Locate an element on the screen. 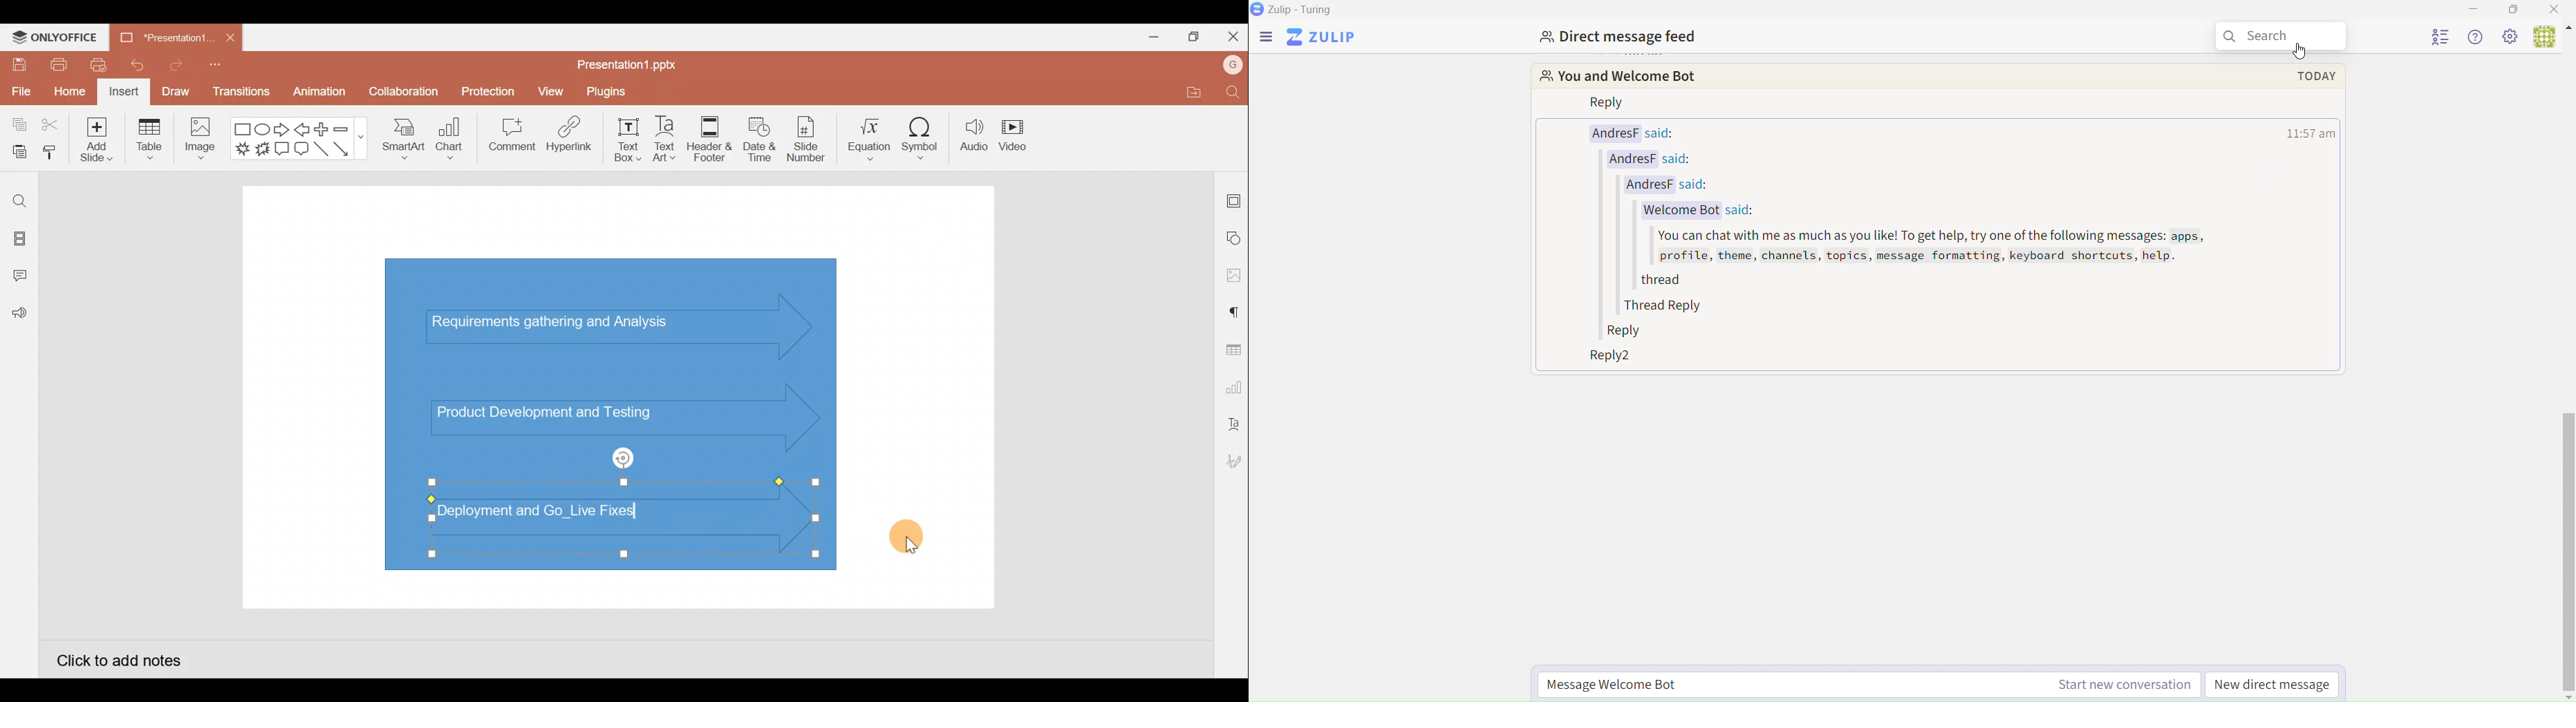 The width and height of the screenshot is (2576, 728). Text Art settings is located at coordinates (1232, 424).